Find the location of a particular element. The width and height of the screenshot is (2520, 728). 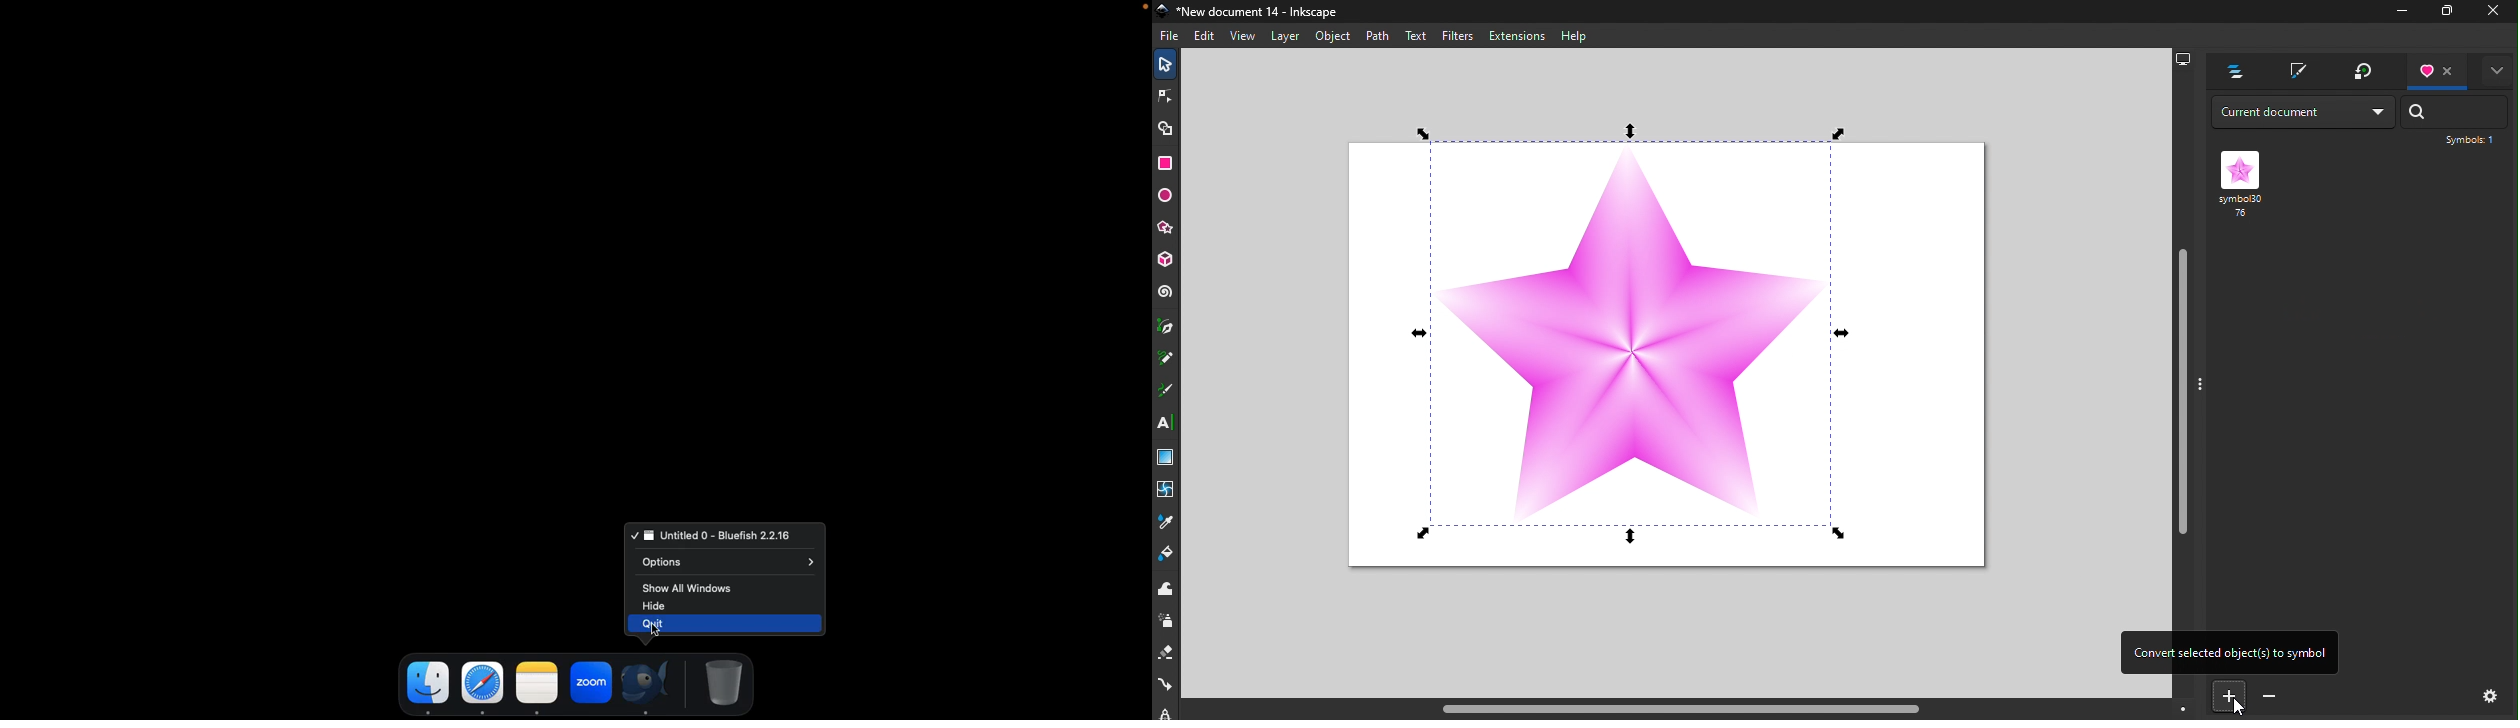

Document name is located at coordinates (1253, 11).